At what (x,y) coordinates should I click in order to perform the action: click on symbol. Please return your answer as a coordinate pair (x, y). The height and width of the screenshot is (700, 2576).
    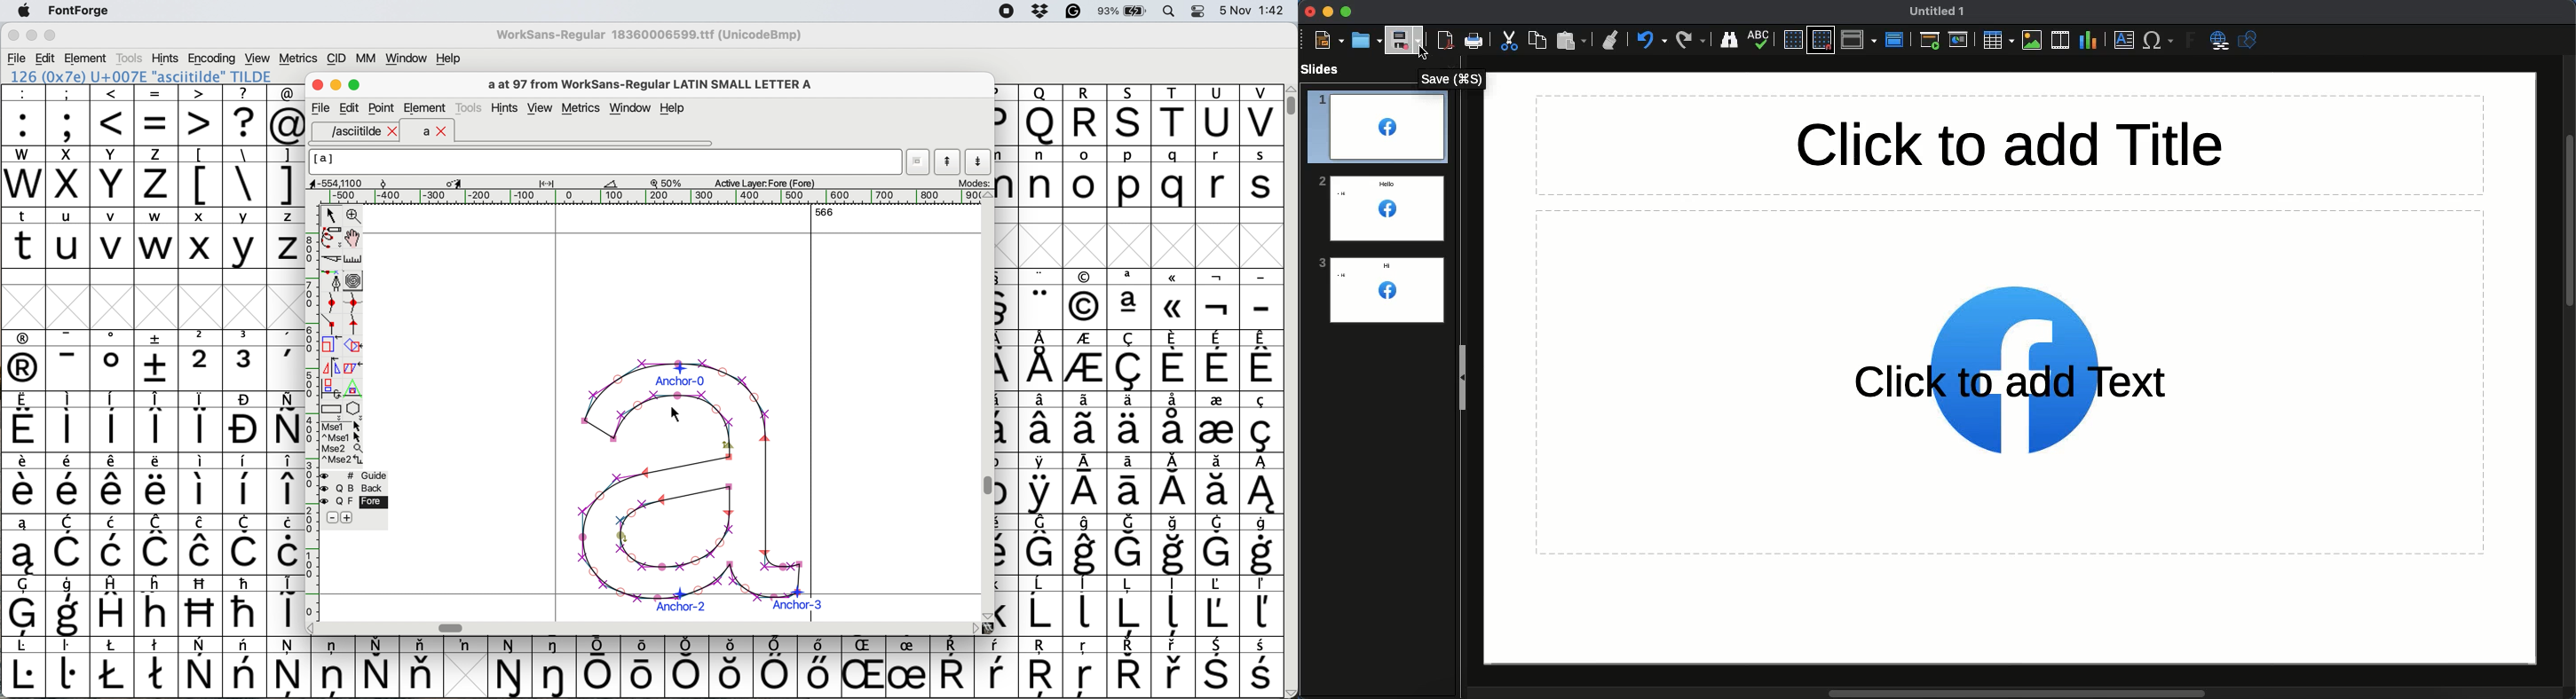
    Looking at the image, I should click on (1174, 667).